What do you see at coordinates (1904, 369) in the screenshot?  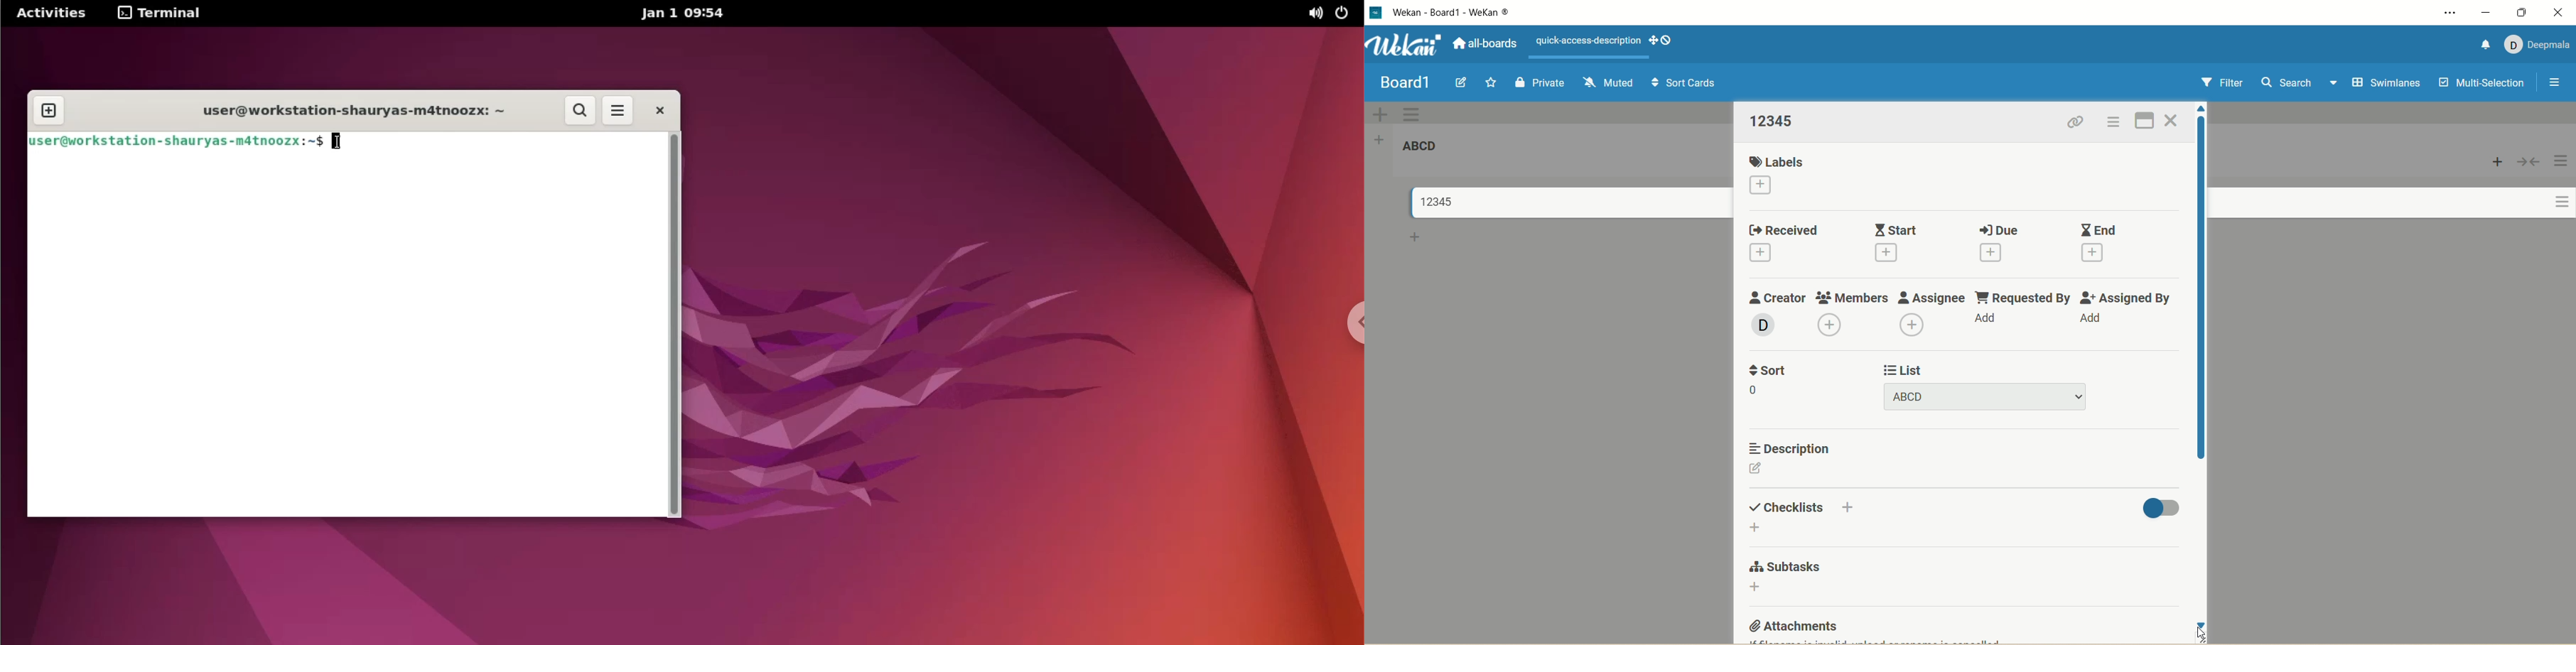 I see `list` at bounding box center [1904, 369].